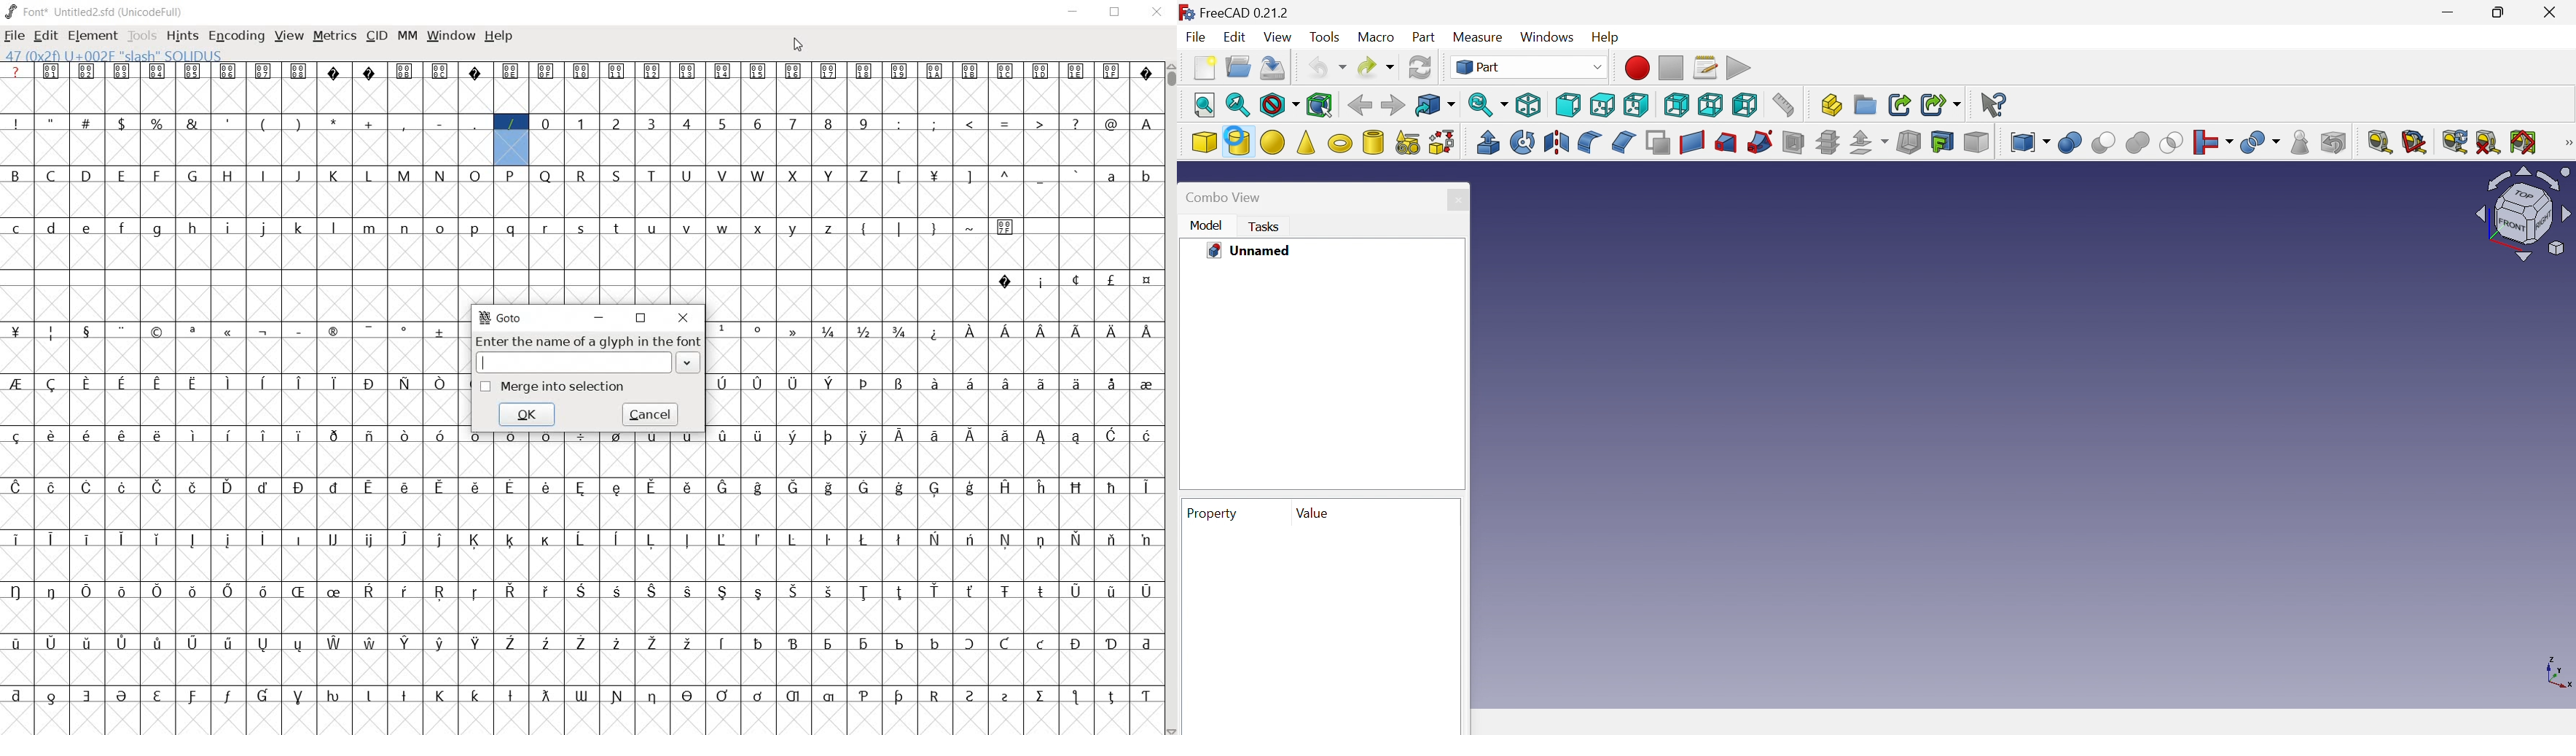 The image size is (2576, 756). Describe the element at coordinates (1007, 125) in the screenshot. I see `glyph` at that location.